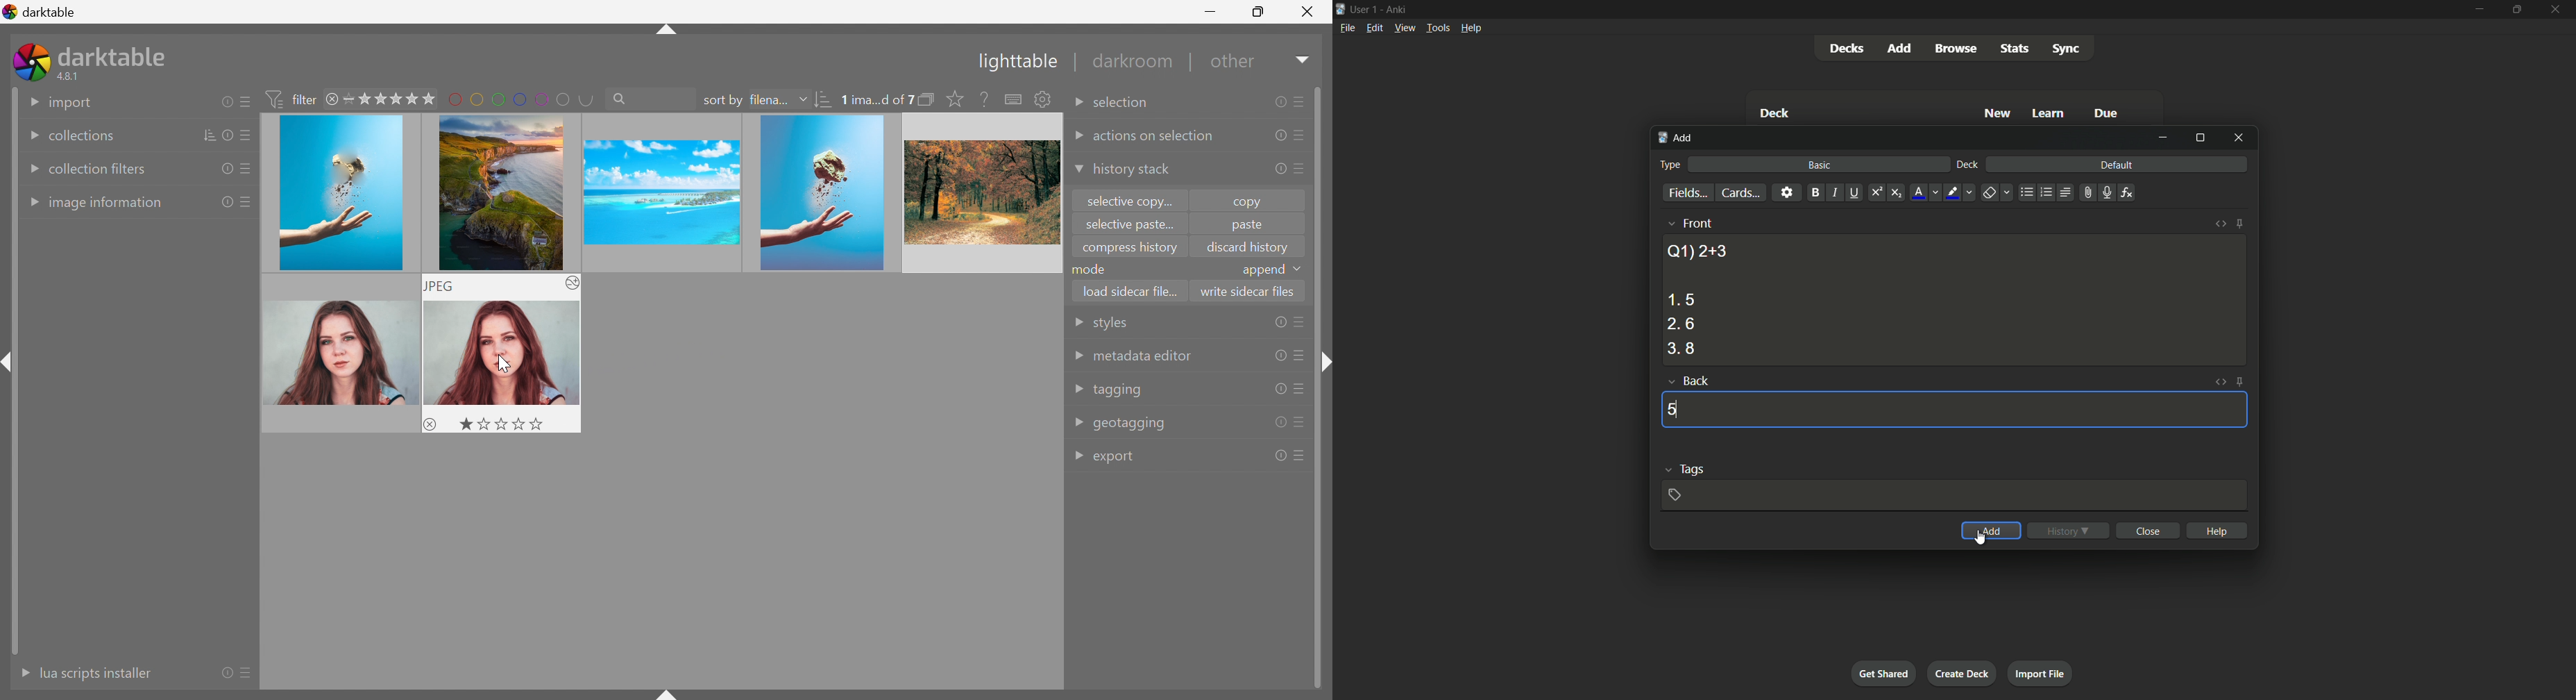  What do you see at coordinates (1135, 62) in the screenshot?
I see `darkroom` at bounding box center [1135, 62].